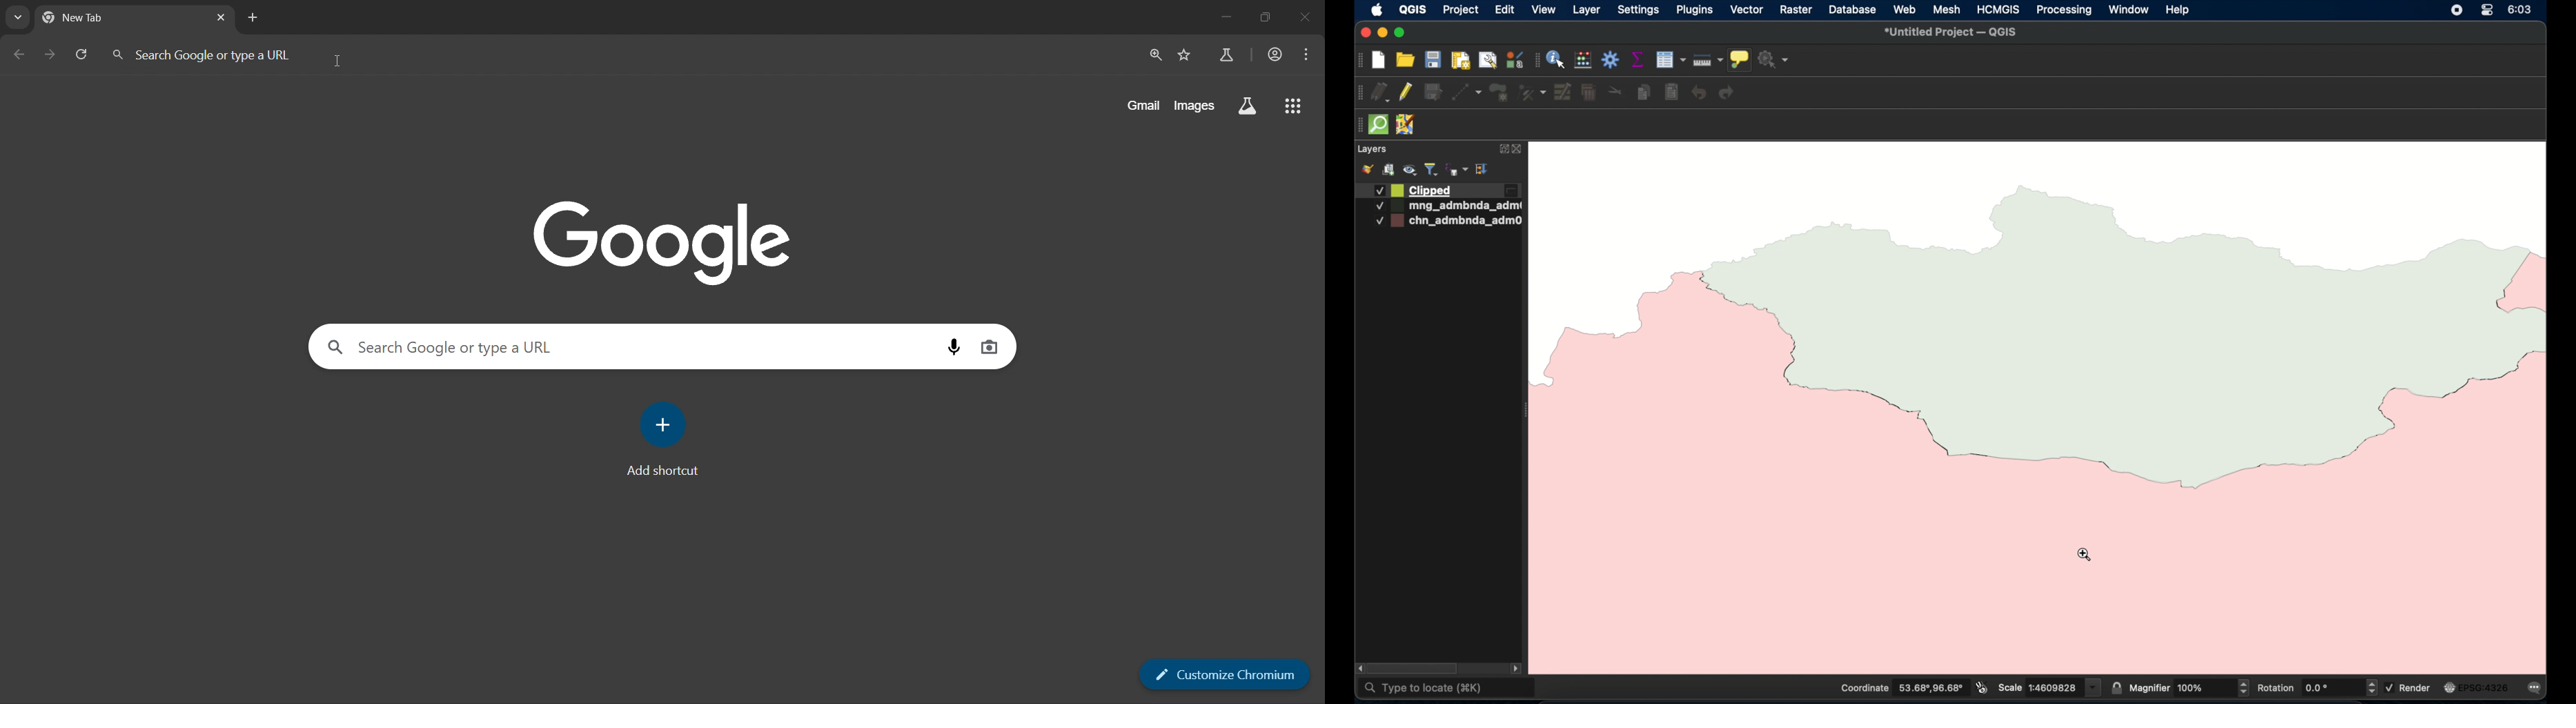 Image resolution: width=2576 pixels, height=728 pixels. Describe the element at coordinates (1616, 90) in the screenshot. I see `cut` at that location.